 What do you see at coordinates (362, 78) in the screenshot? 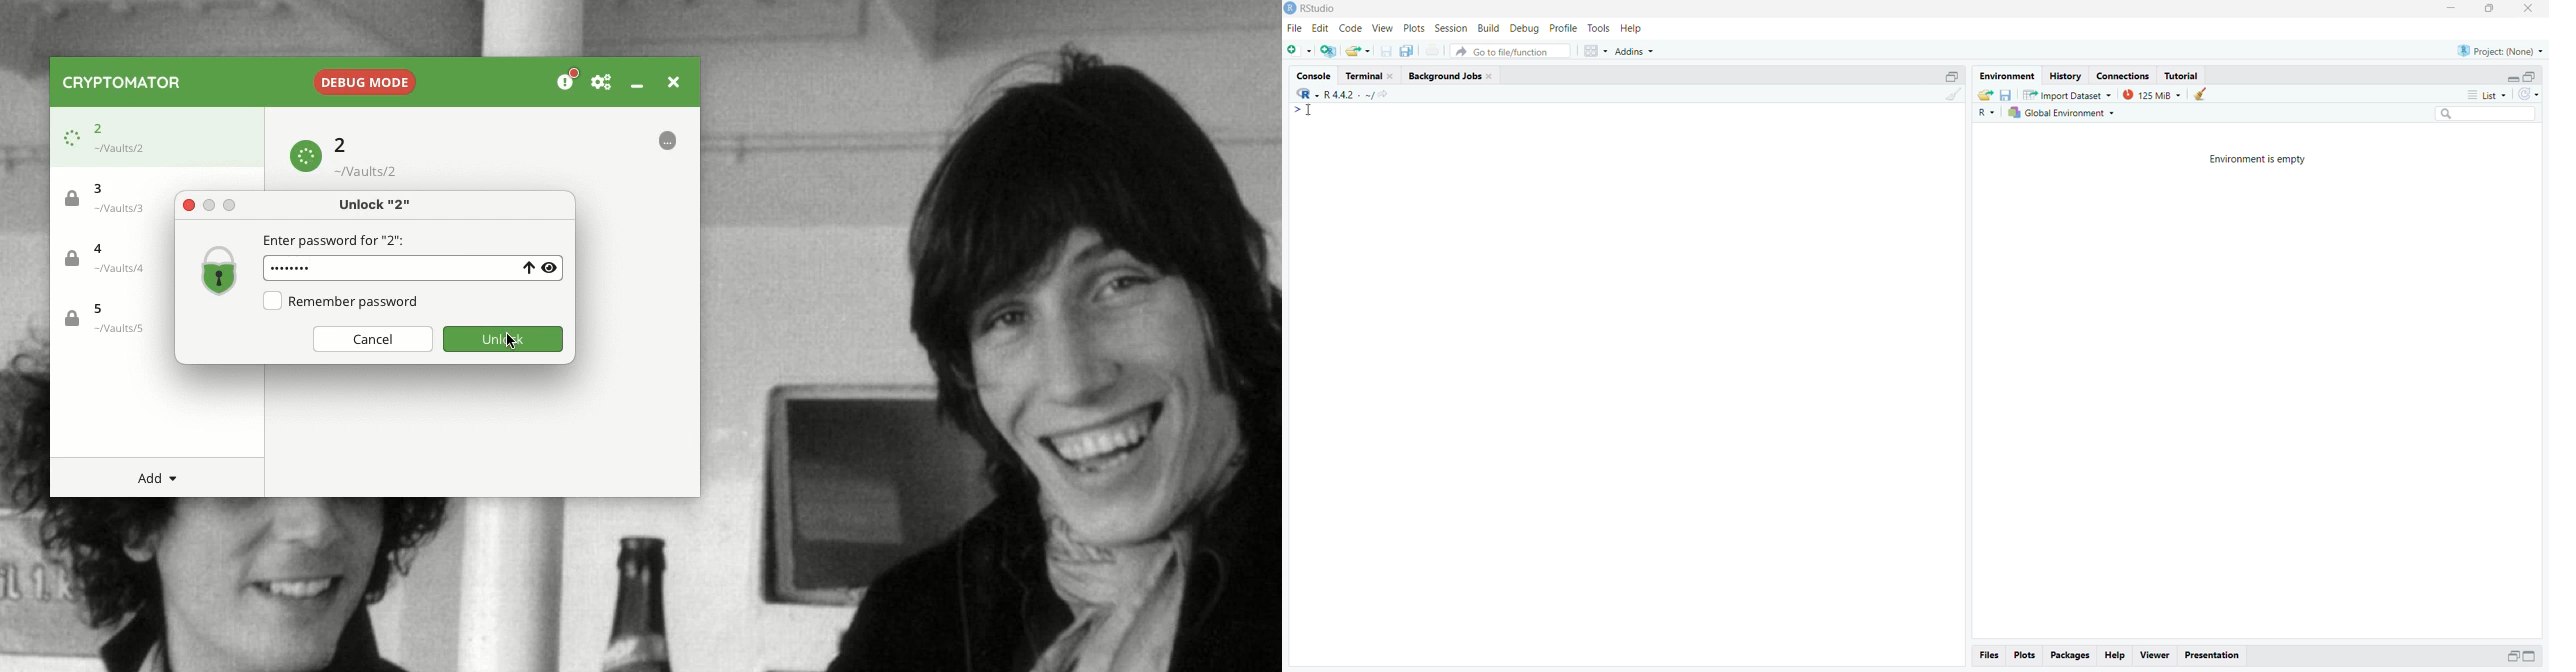
I see `Debug mode` at bounding box center [362, 78].